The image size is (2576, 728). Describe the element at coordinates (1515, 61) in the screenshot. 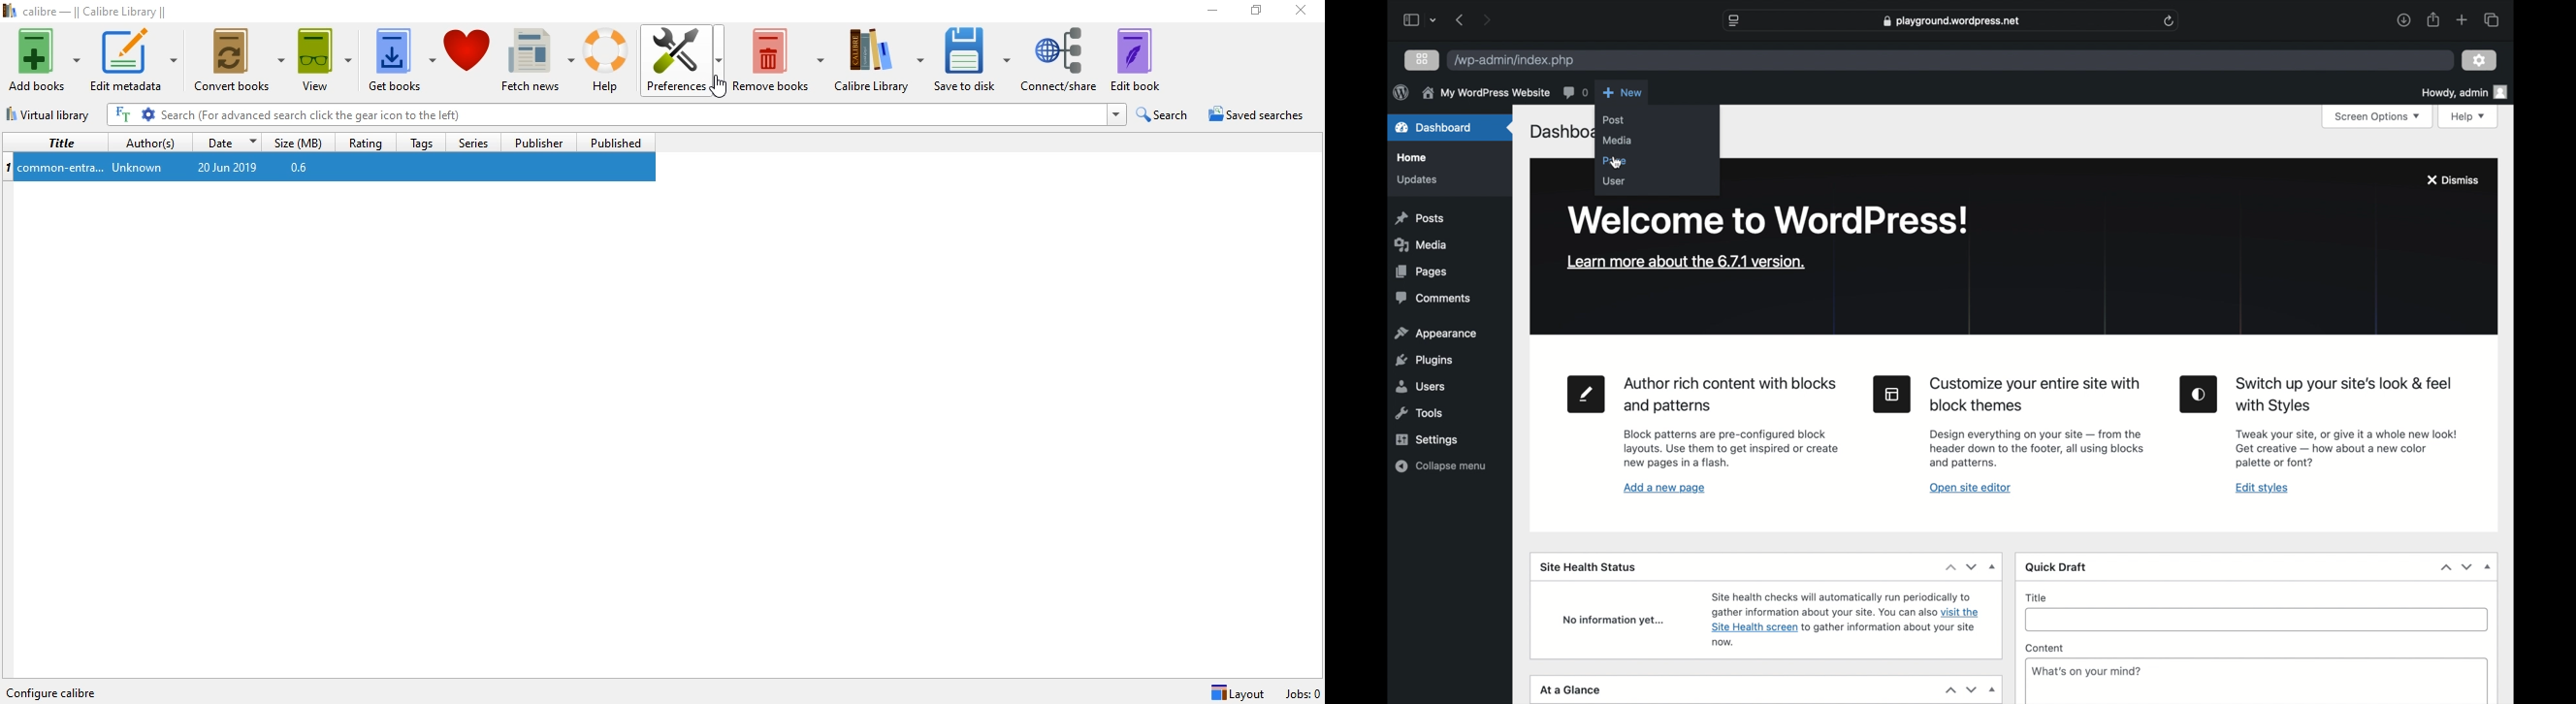

I see `wordpress address` at that location.